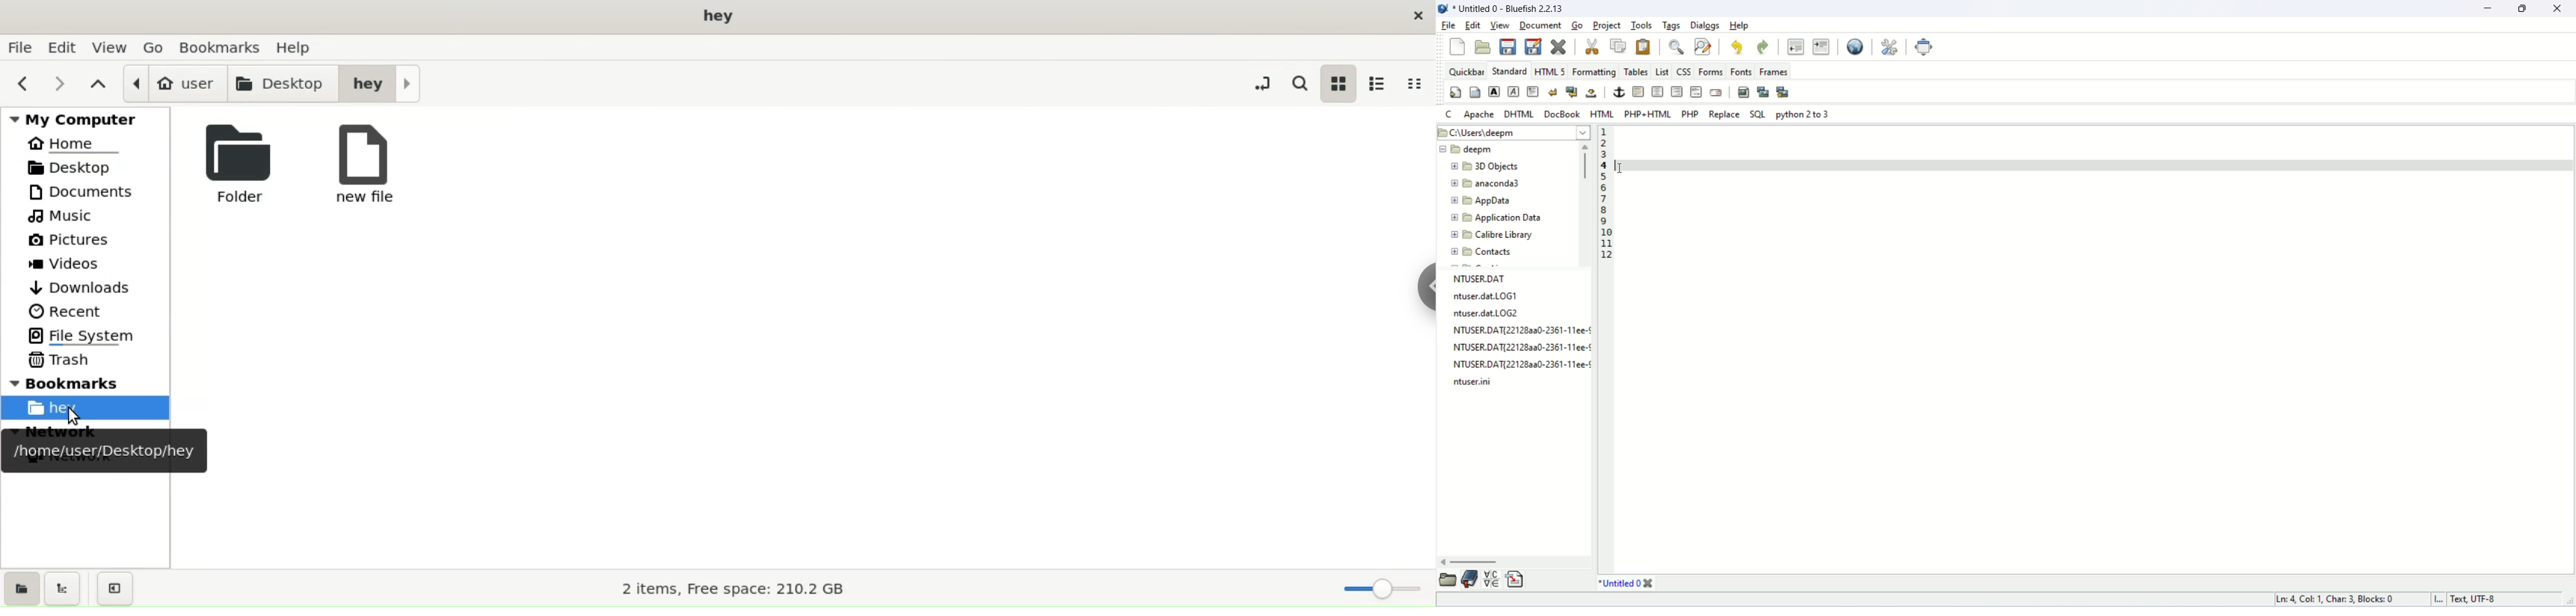  I want to click on compact view, so click(1418, 85).